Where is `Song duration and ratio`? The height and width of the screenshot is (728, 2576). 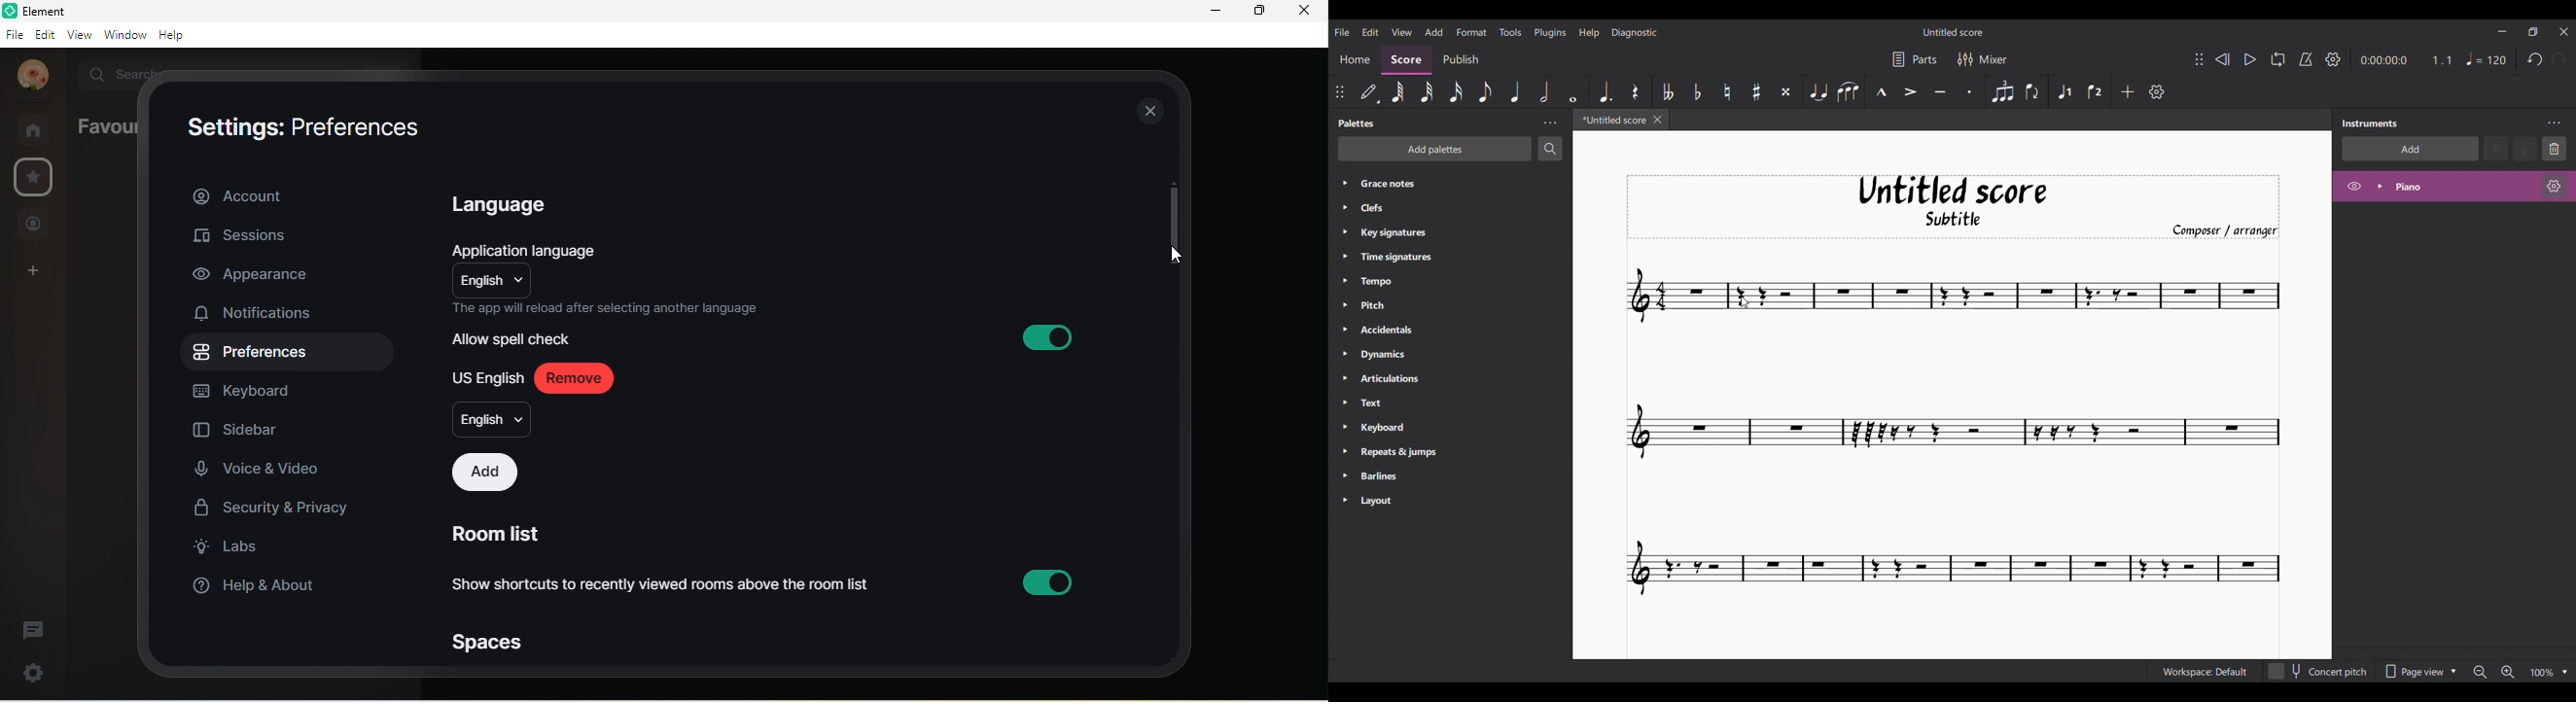 Song duration and ratio is located at coordinates (2407, 60).